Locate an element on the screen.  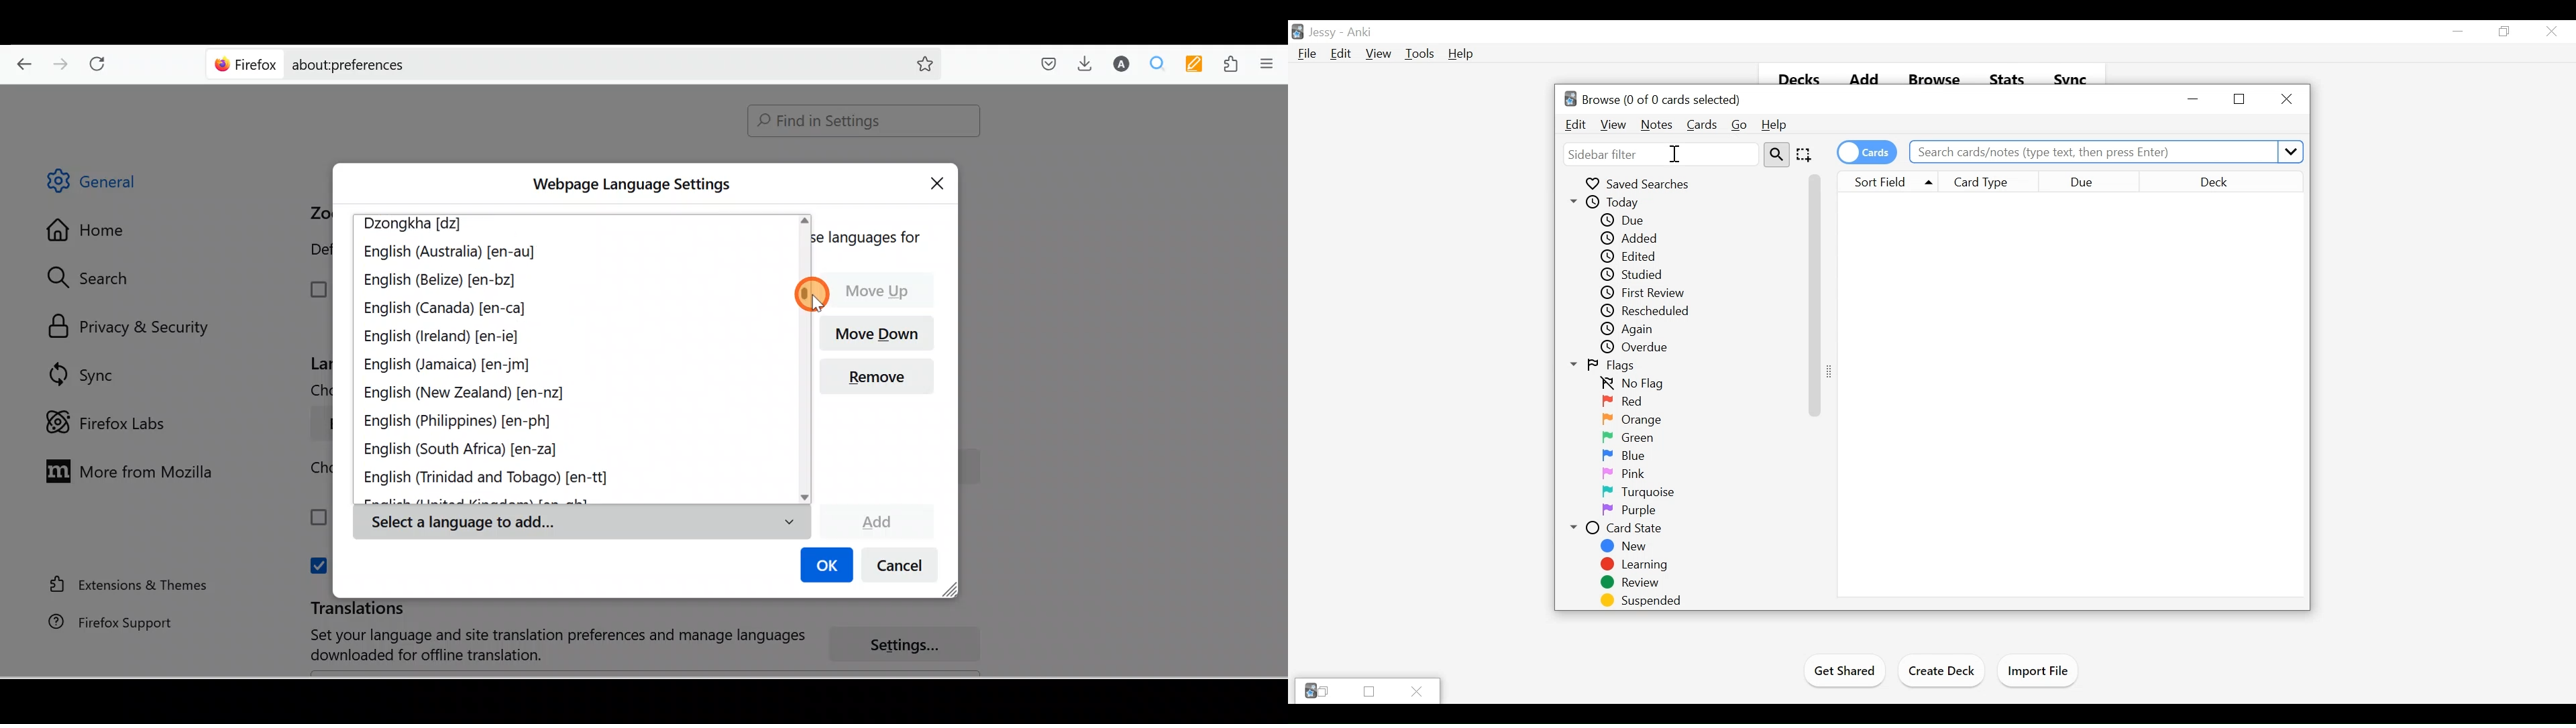
Select a language to add is located at coordinates (581, 523).